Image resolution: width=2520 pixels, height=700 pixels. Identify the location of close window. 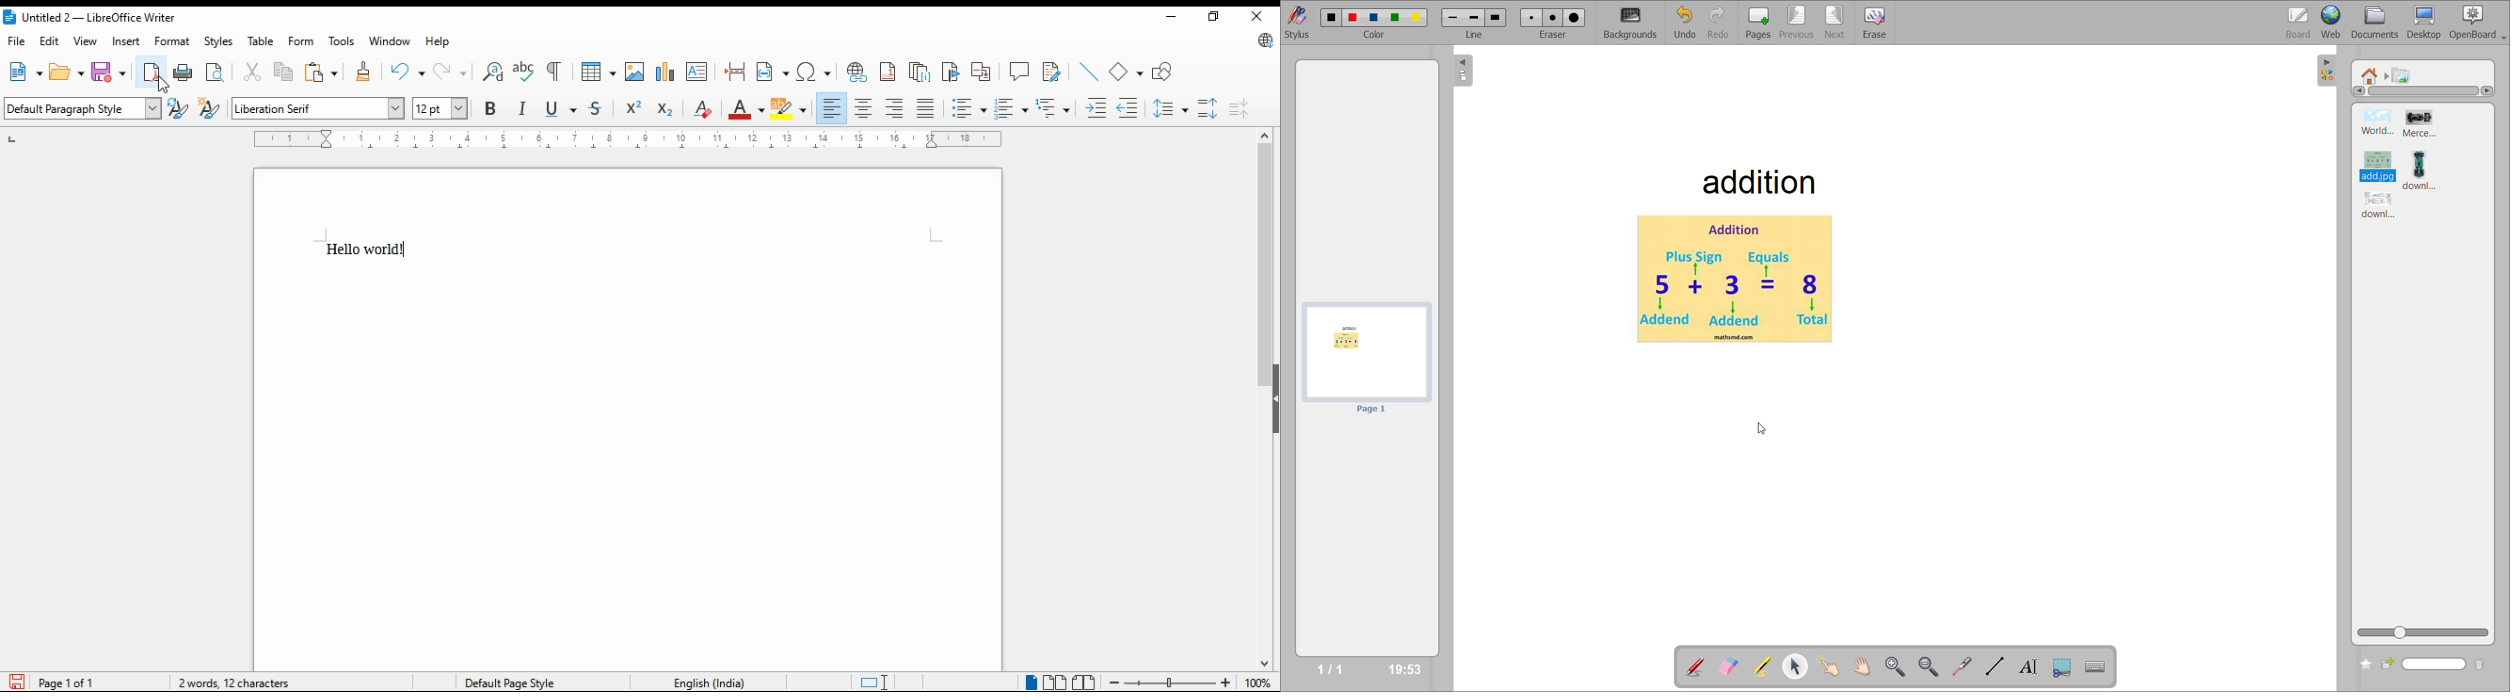
(1259, 18).